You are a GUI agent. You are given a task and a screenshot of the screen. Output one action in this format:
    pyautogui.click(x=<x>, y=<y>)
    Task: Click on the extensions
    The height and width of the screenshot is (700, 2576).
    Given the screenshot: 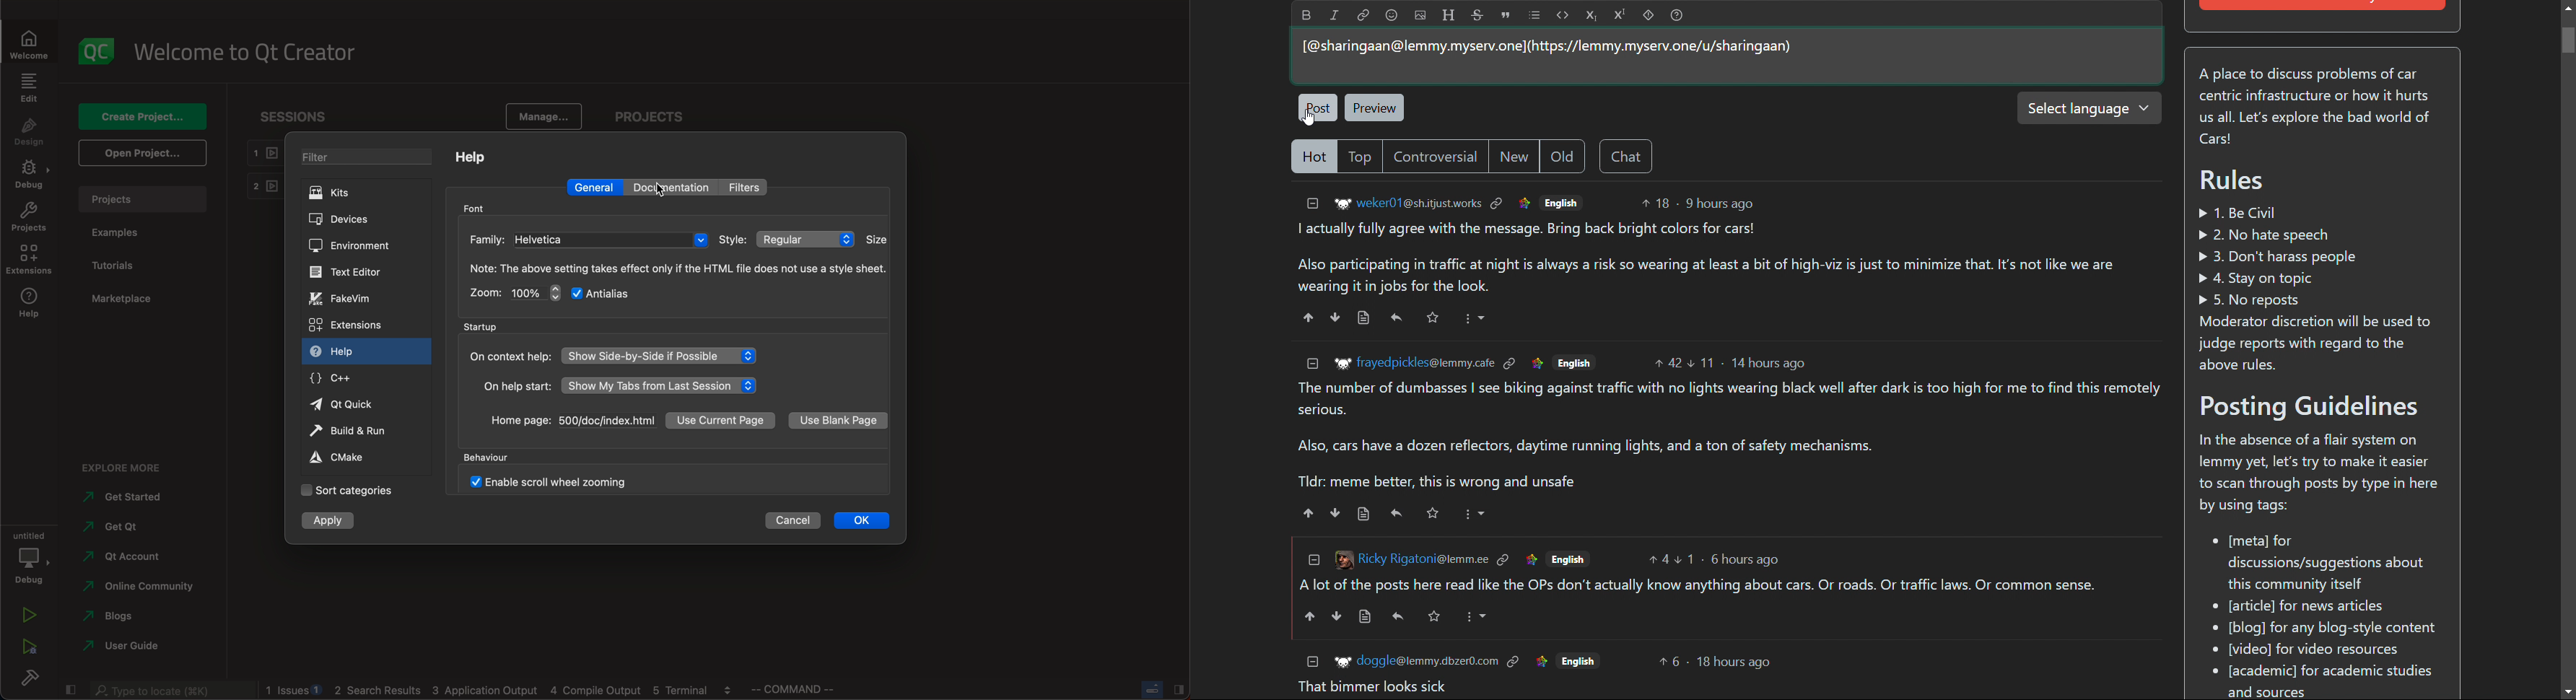 What is the action you would take?
    pyautogui.click(x=347, y=324)
    